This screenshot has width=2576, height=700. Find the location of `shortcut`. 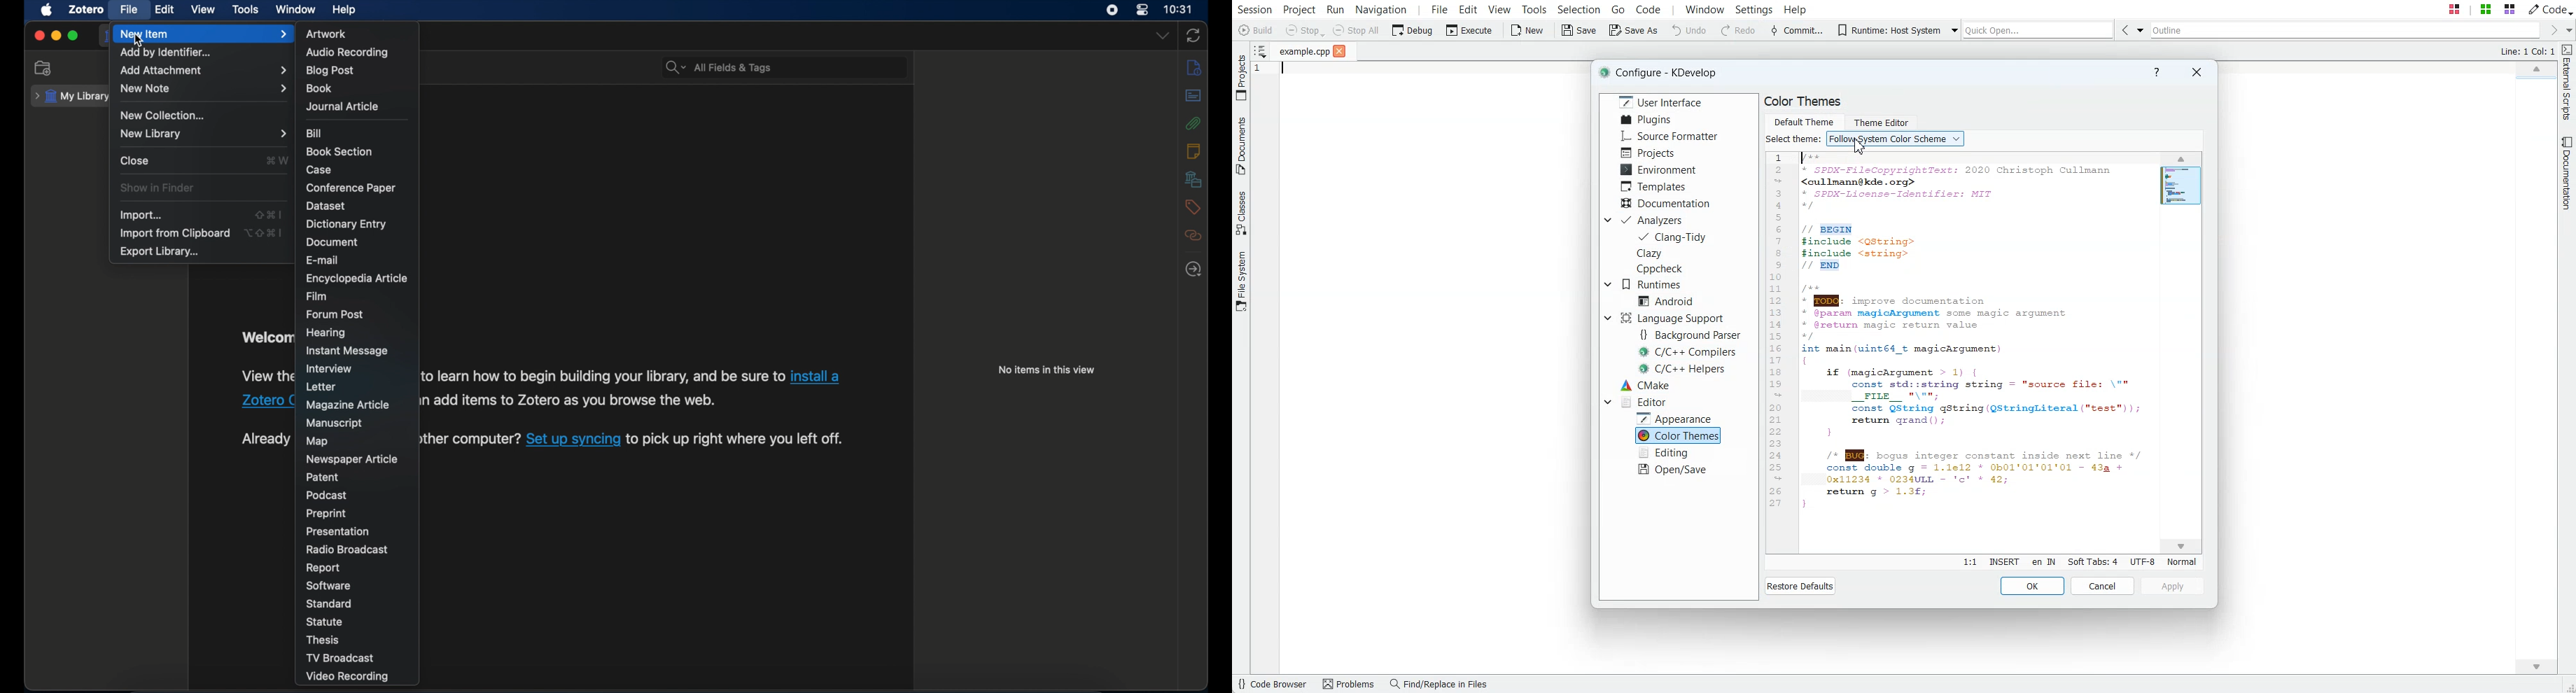

shortcut is located at coordinates (268, 214).